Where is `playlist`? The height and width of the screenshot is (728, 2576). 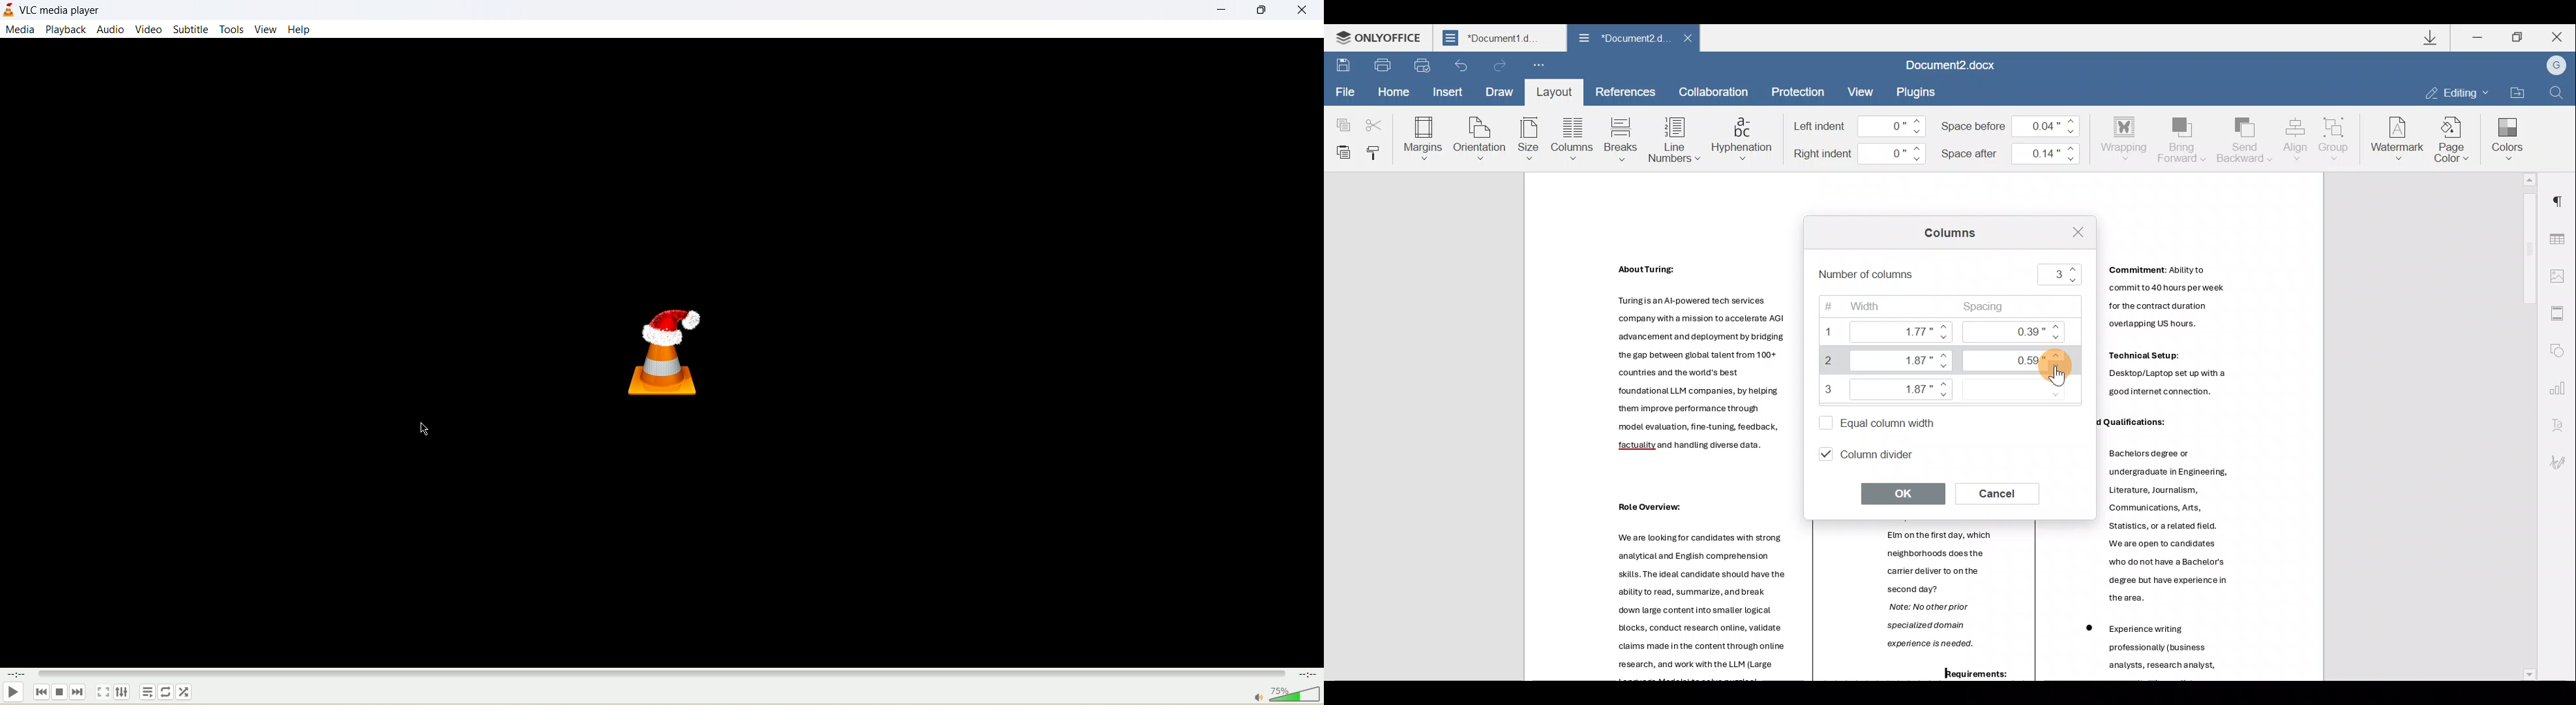 playlist is located at coordinates (148, 693).